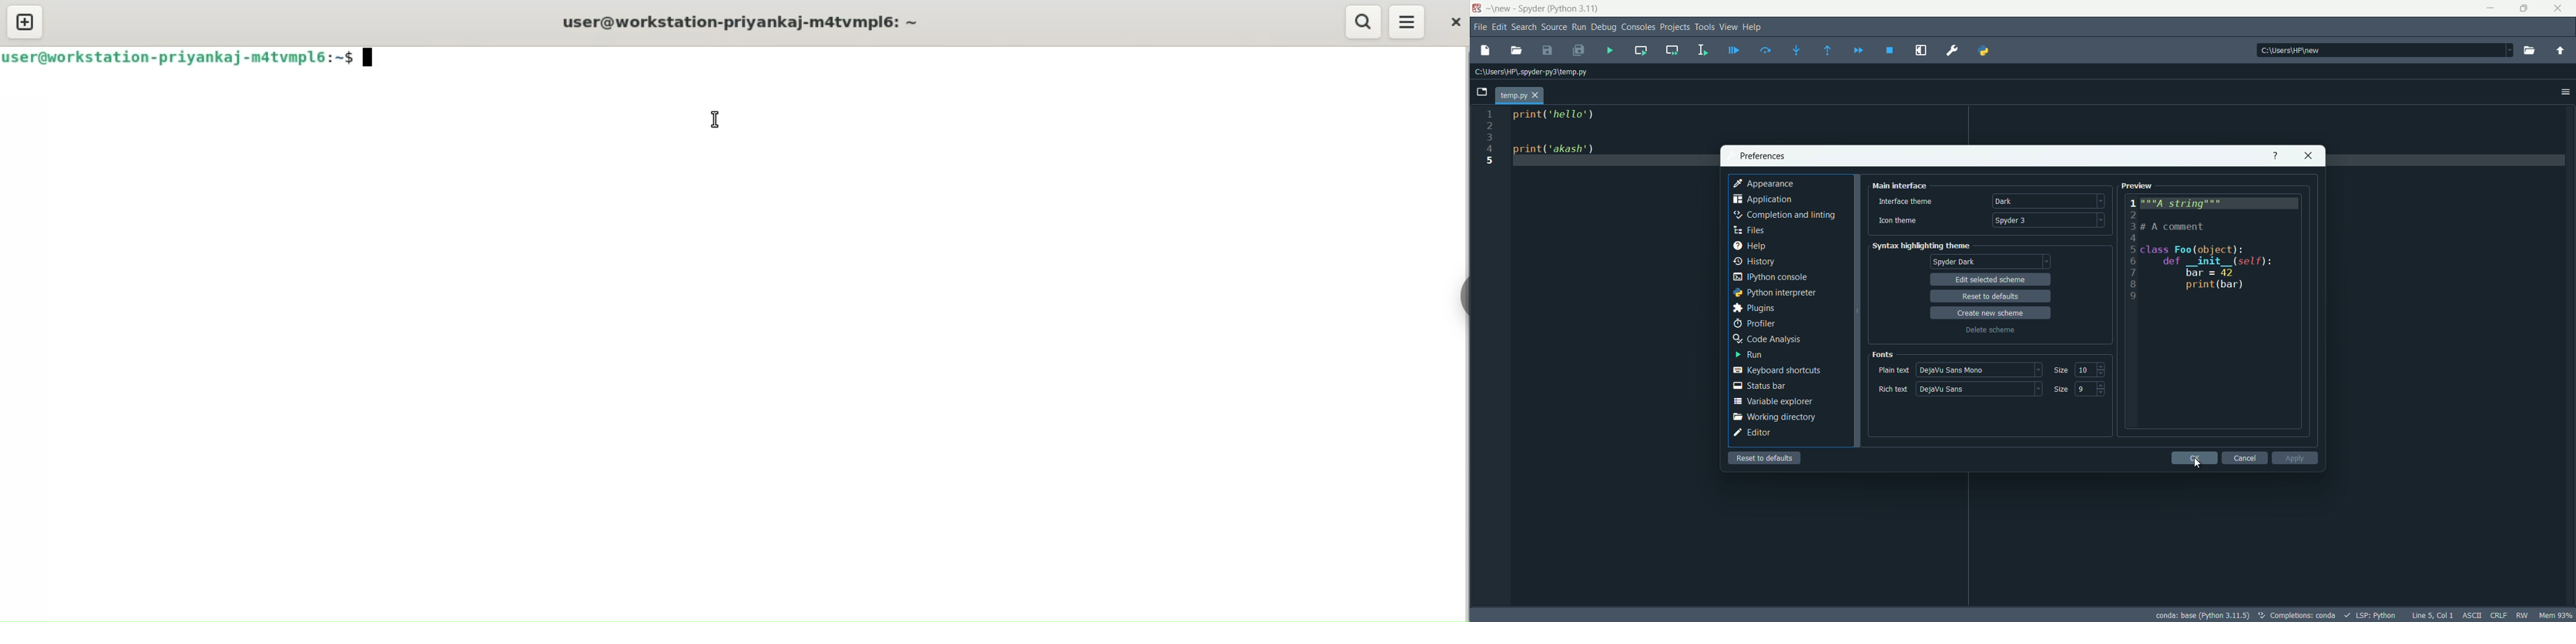  Describe the element at coordinates (1529, 9) in the screenshot. I see `Spyder` at that location.